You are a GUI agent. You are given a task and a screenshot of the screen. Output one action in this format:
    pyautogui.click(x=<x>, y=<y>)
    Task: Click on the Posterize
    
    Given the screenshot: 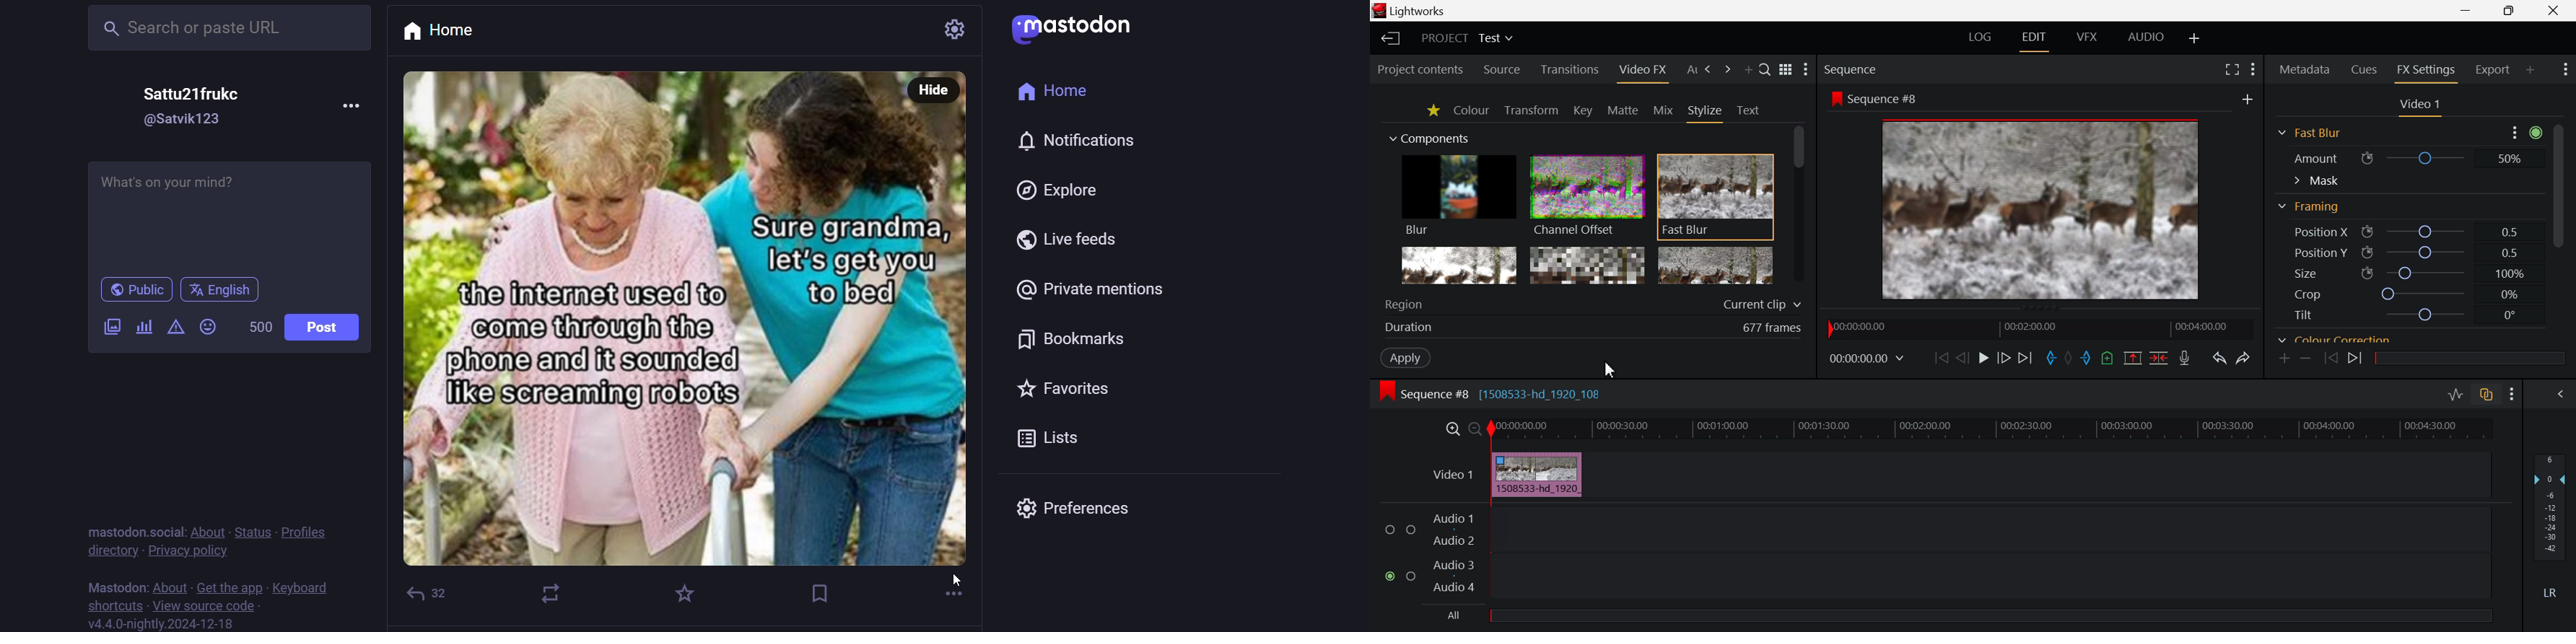 What is the action you would take?
    pyautogui.click(x=1714, y=267)
    